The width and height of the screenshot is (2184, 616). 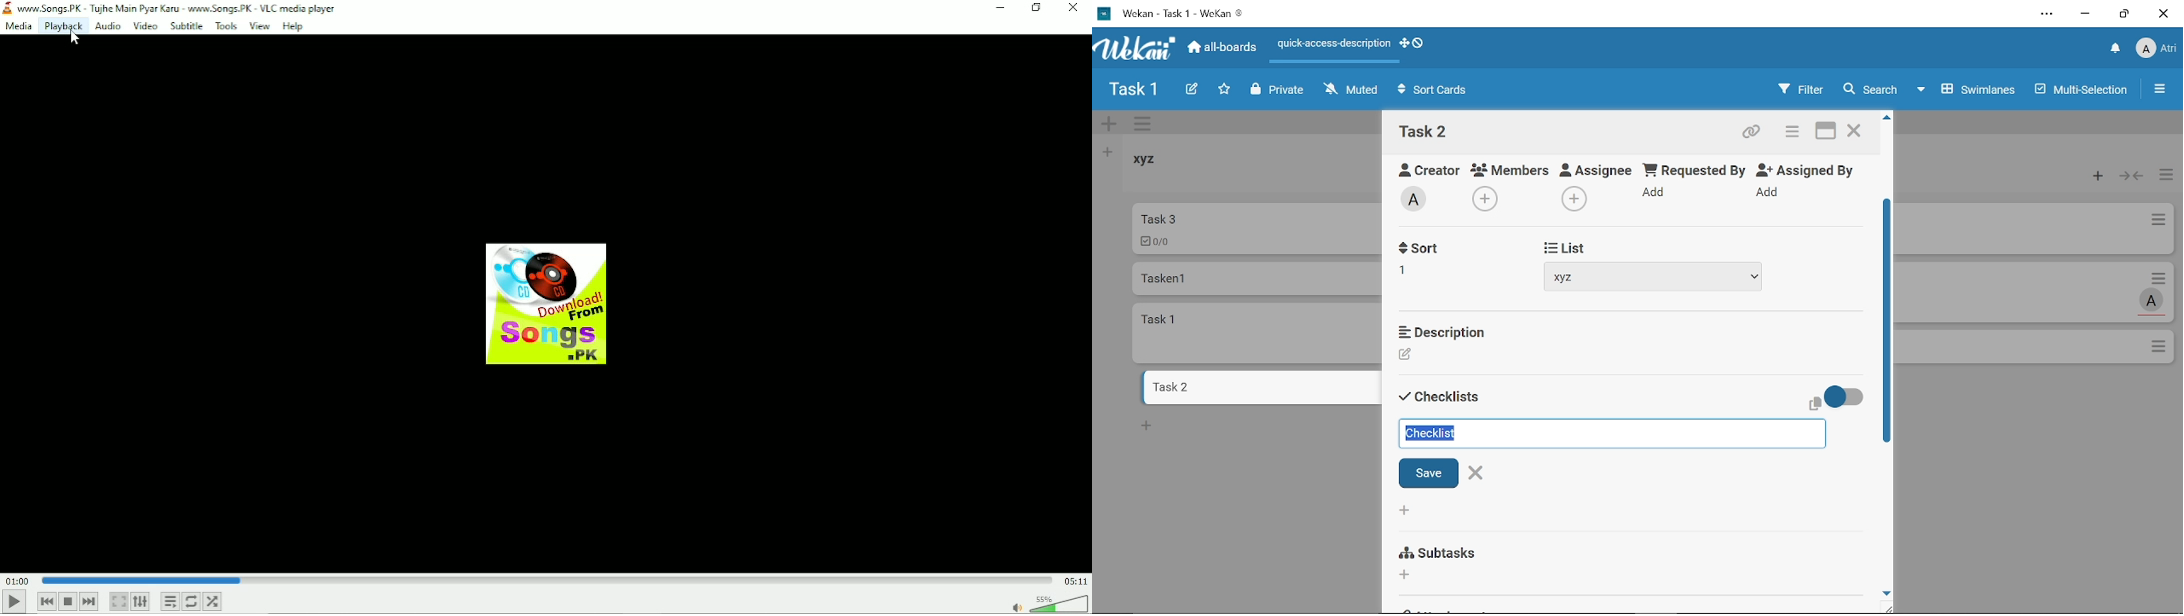 What do you see at coordinates (145, 26) in the screenshot?
I see `Video` at bounding box center [145, 26].